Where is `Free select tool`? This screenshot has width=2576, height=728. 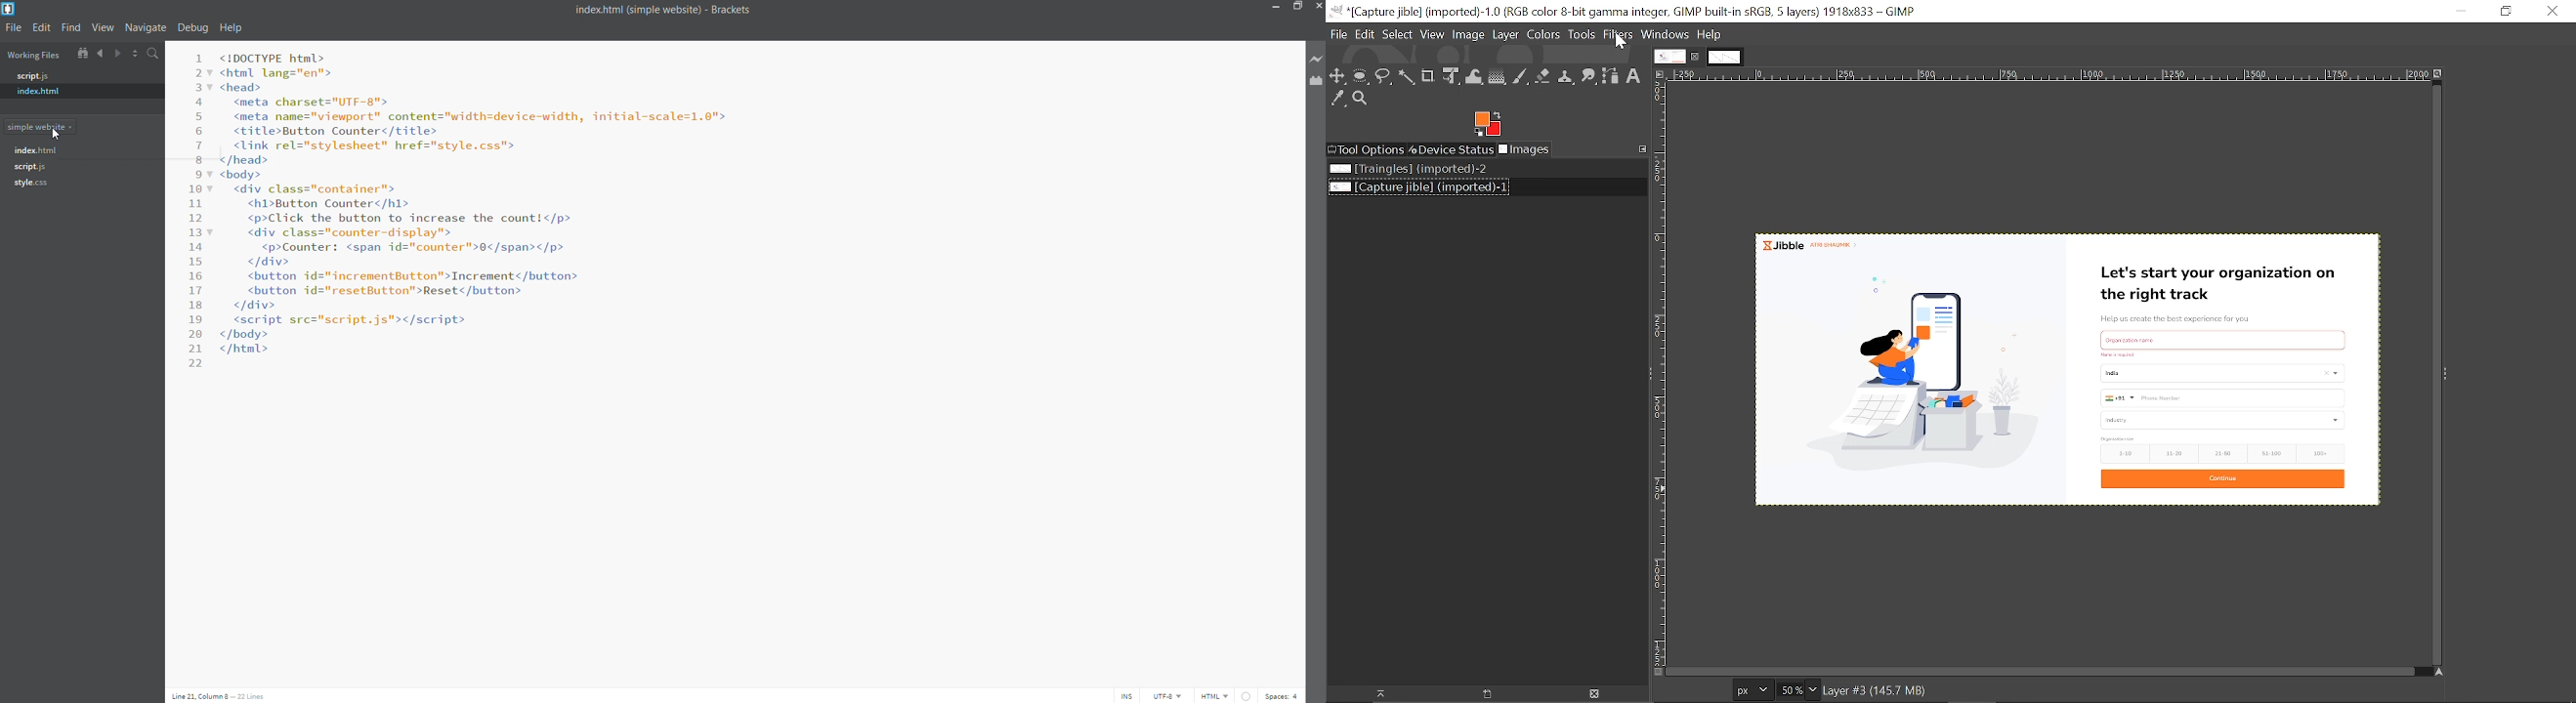
Free select tool is located at coordinates (1408, 78).